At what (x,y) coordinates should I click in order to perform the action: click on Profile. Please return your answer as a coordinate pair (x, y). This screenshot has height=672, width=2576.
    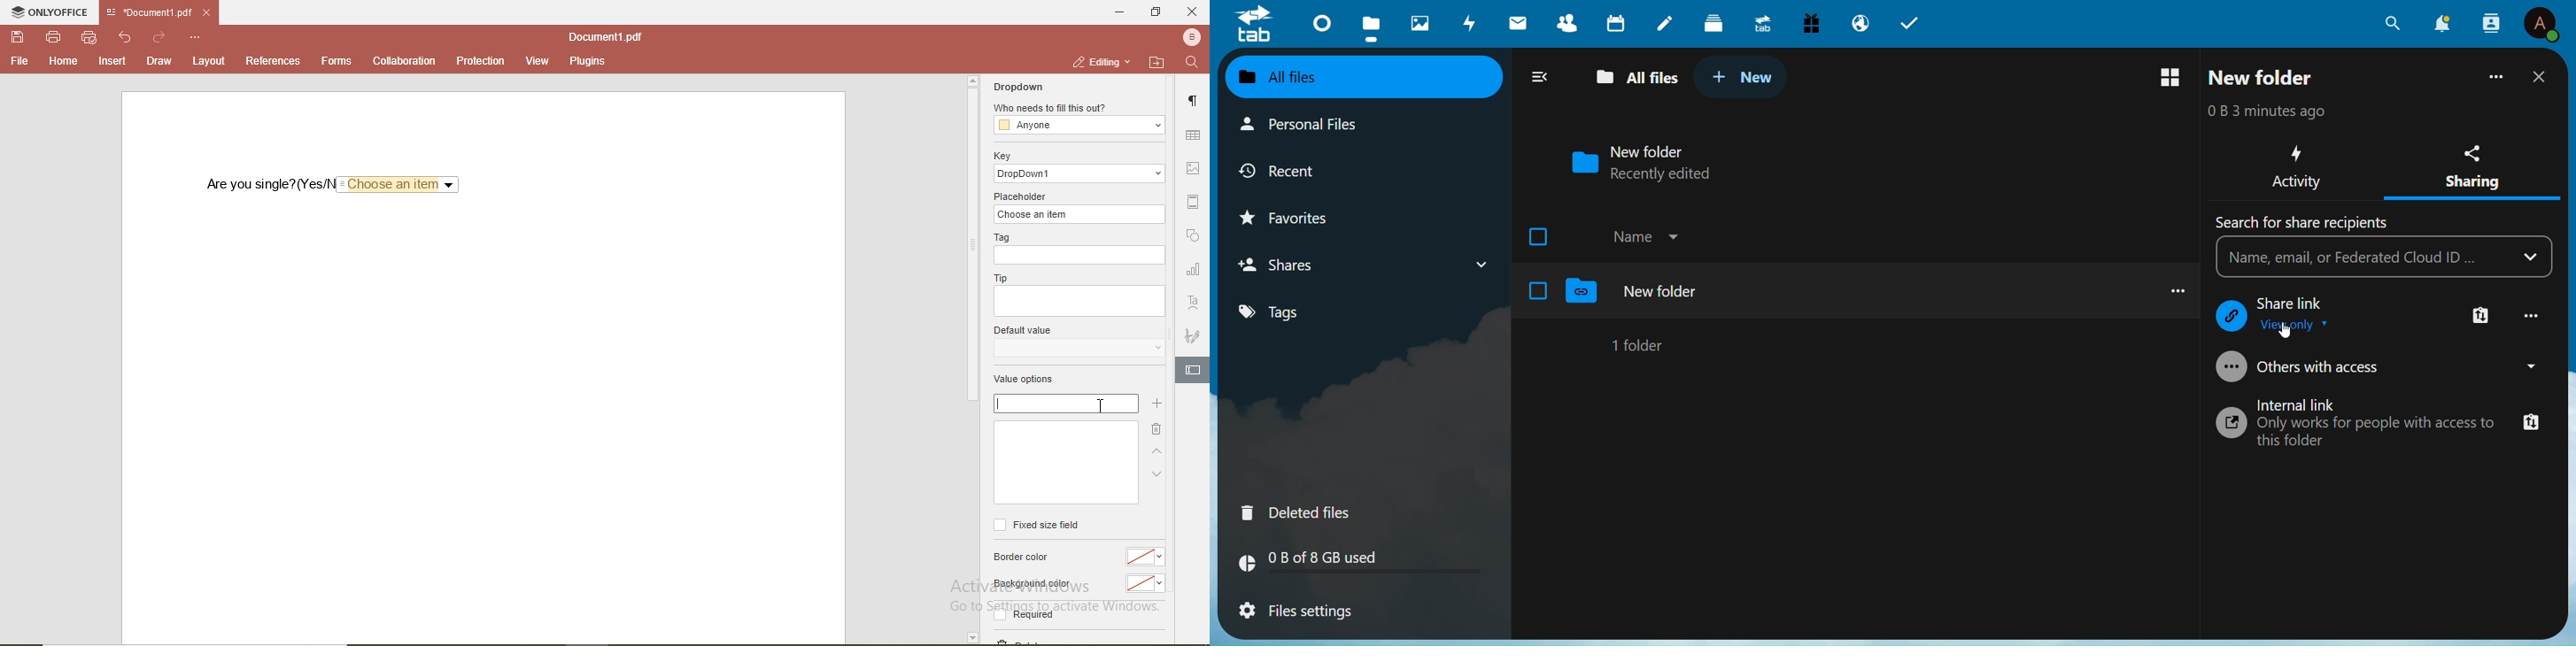
    Looking at the image, I should click on (2542, 25).